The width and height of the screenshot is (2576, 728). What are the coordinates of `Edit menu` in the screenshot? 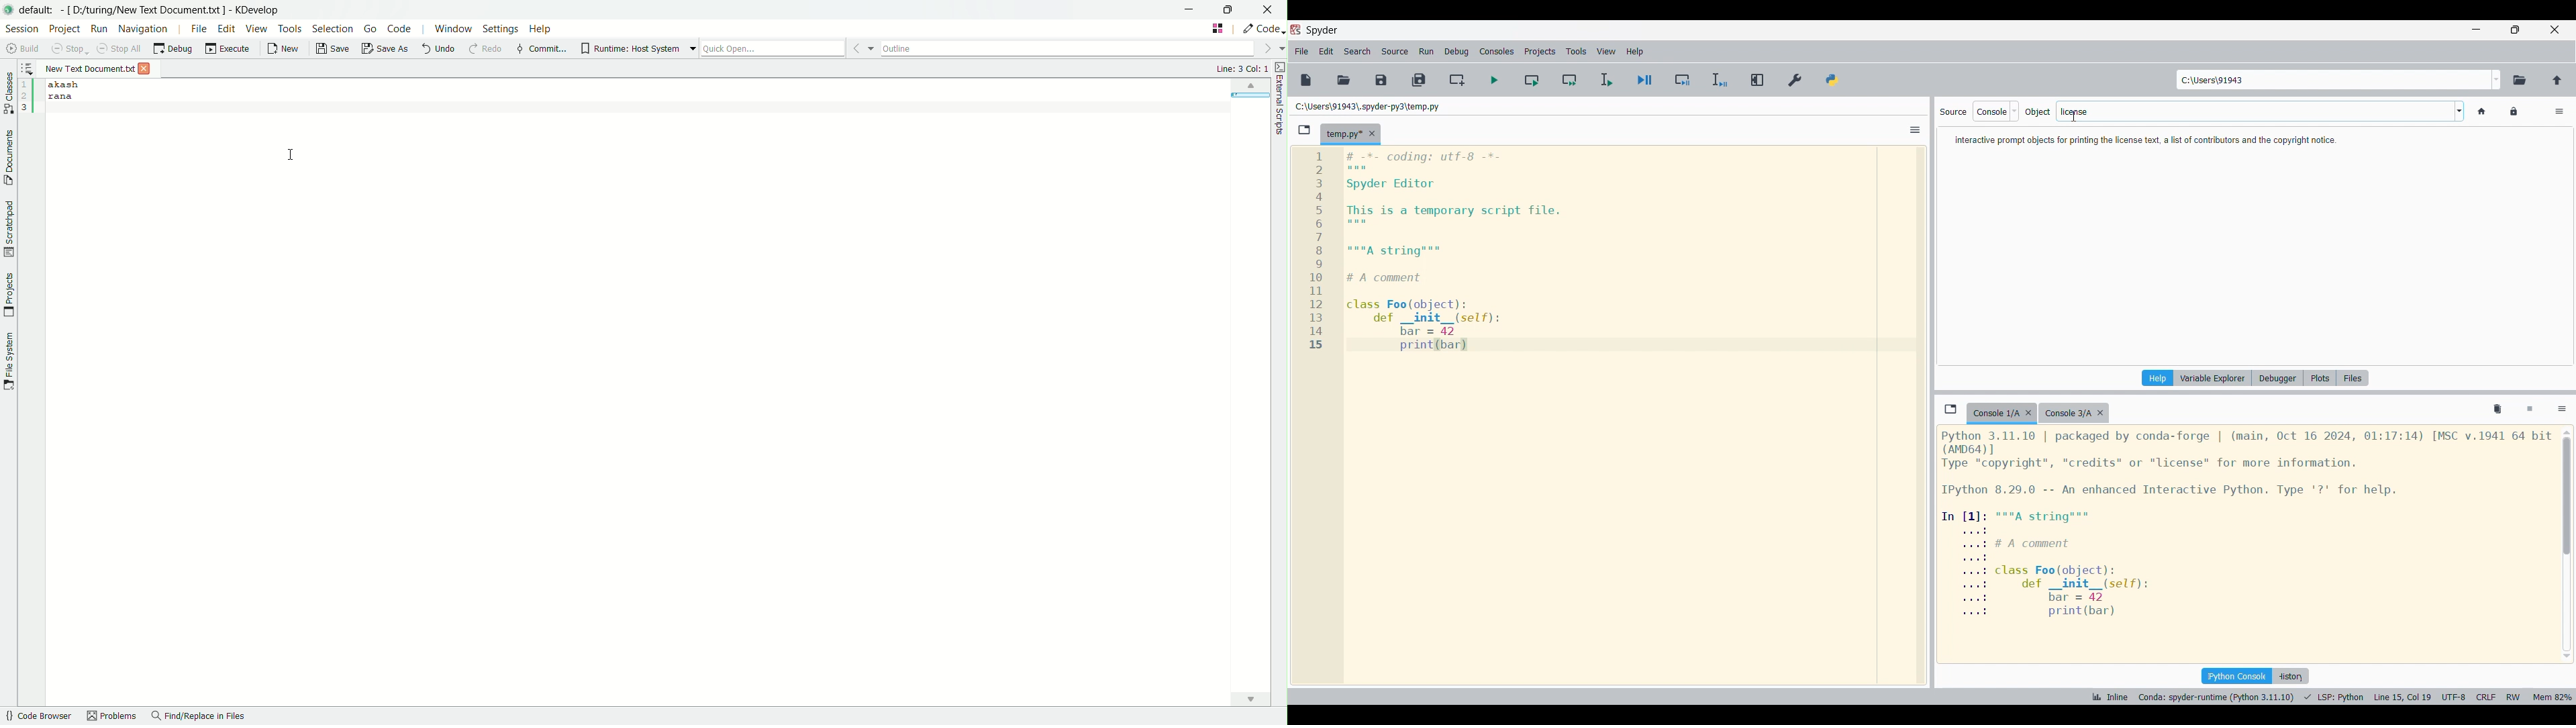 It's located at (1326, 51).